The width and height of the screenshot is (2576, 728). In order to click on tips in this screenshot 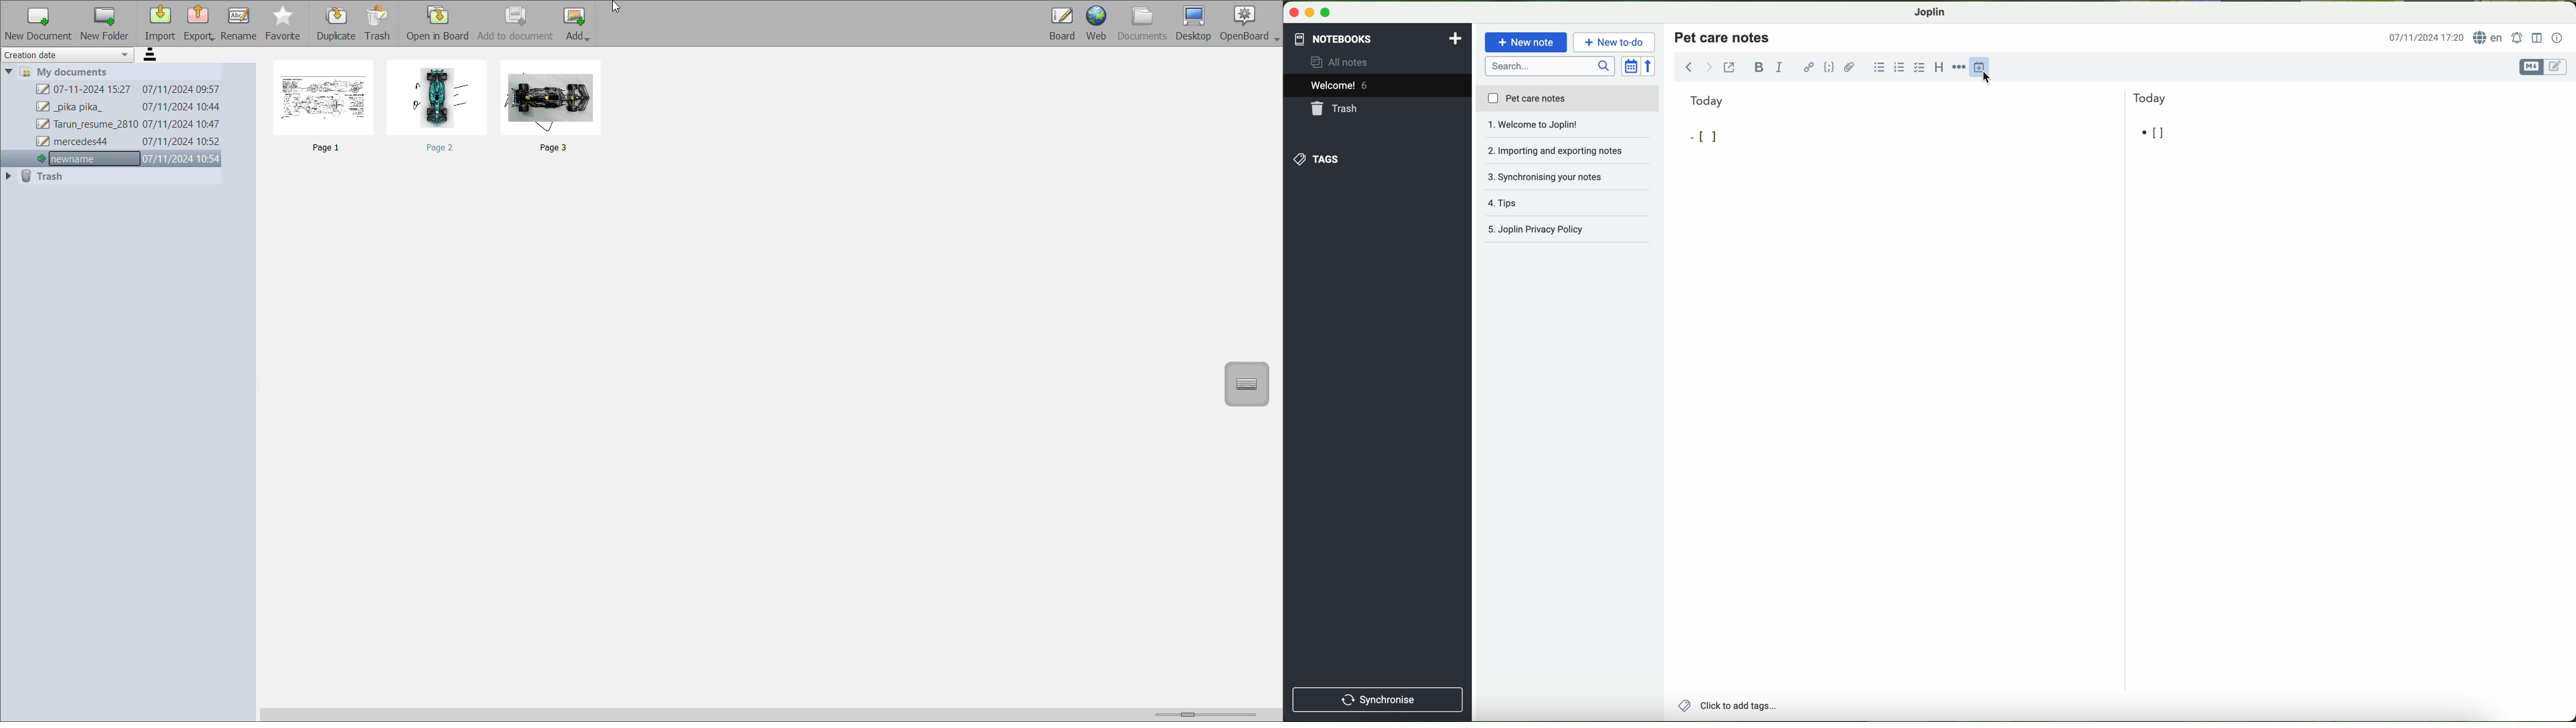, I will do `click(1568, 177)`.